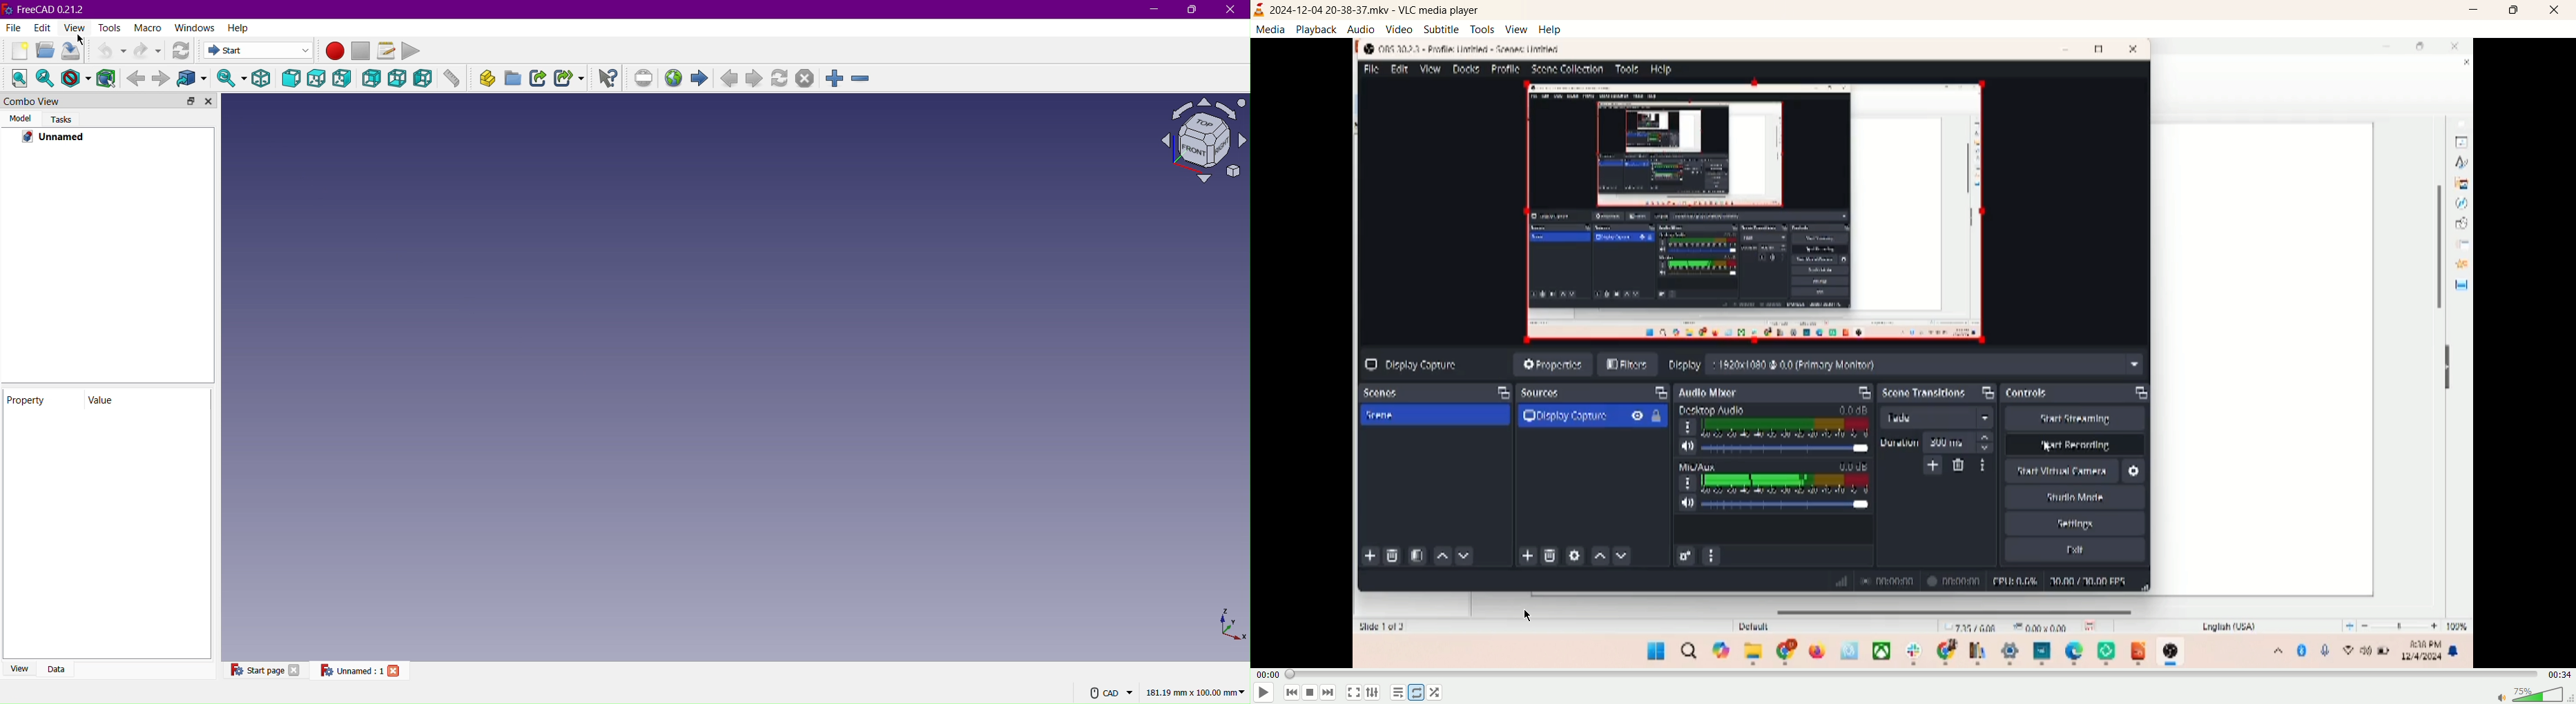  Describe the element at coordinates (2501, 696) in the screenshot. I see `mute/unmute` at that location.